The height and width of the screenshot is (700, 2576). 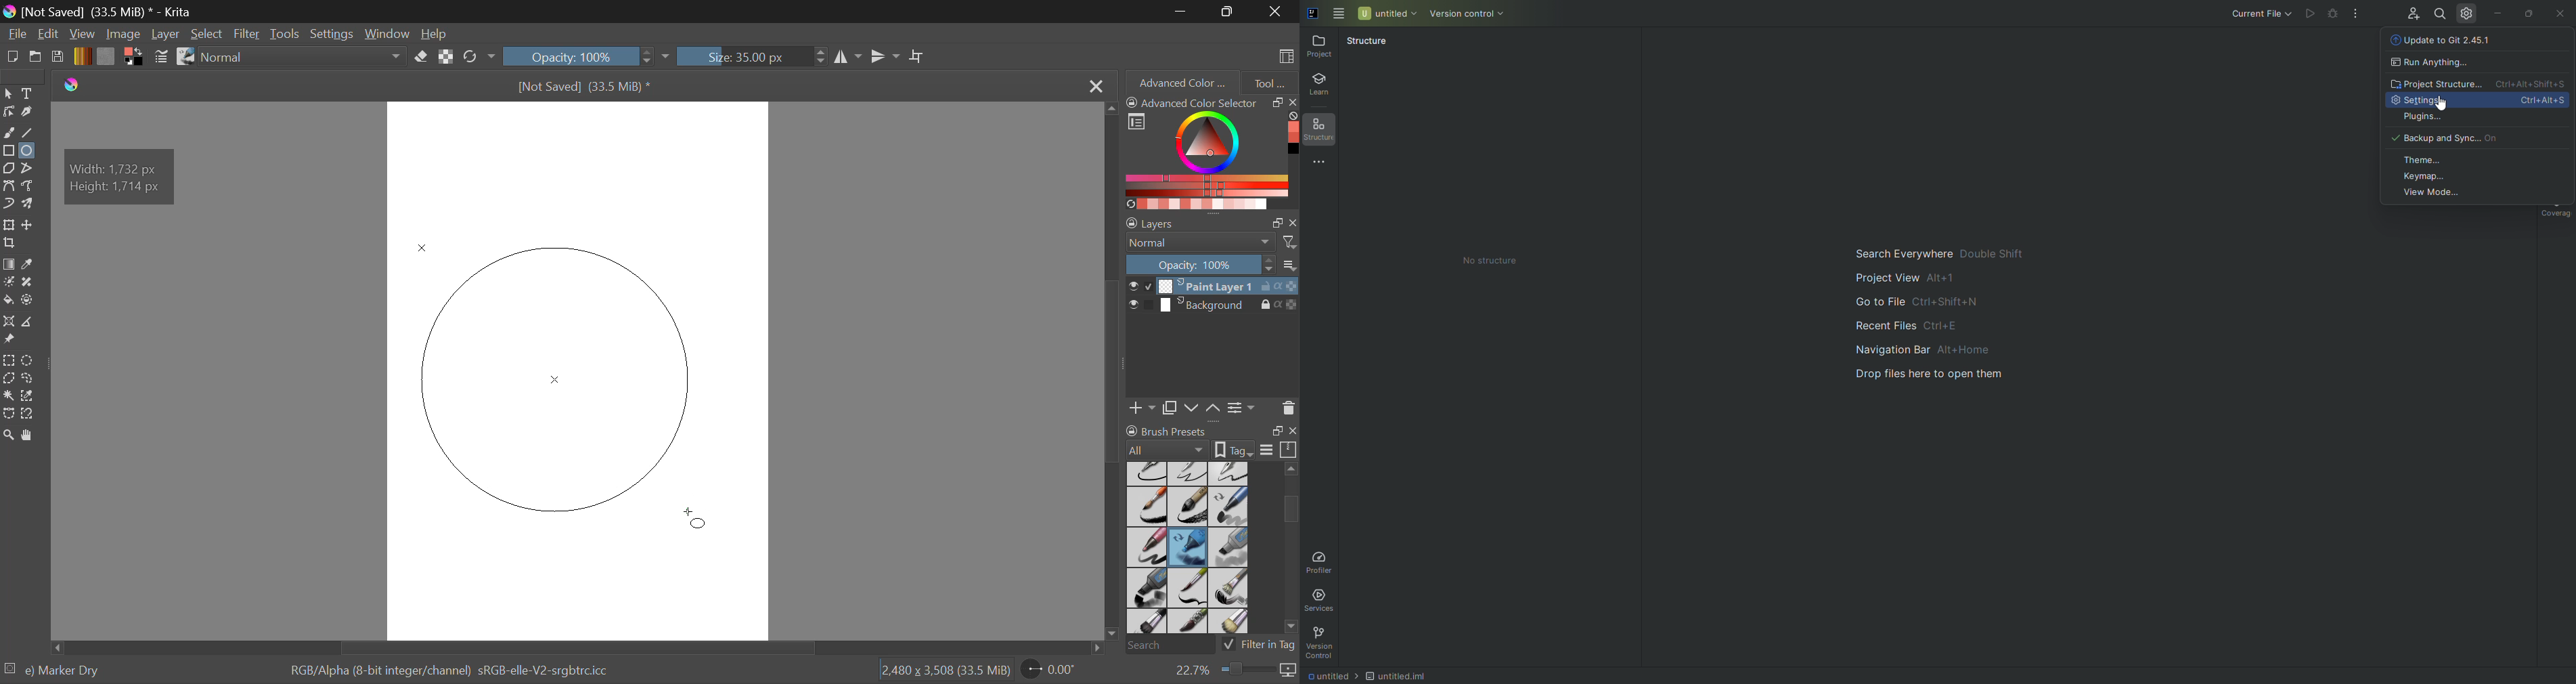 What do you see at coordinates (1056, 670) in the screenshot?
I see `Sheet Rotation` at bounding box center [1056, 670].